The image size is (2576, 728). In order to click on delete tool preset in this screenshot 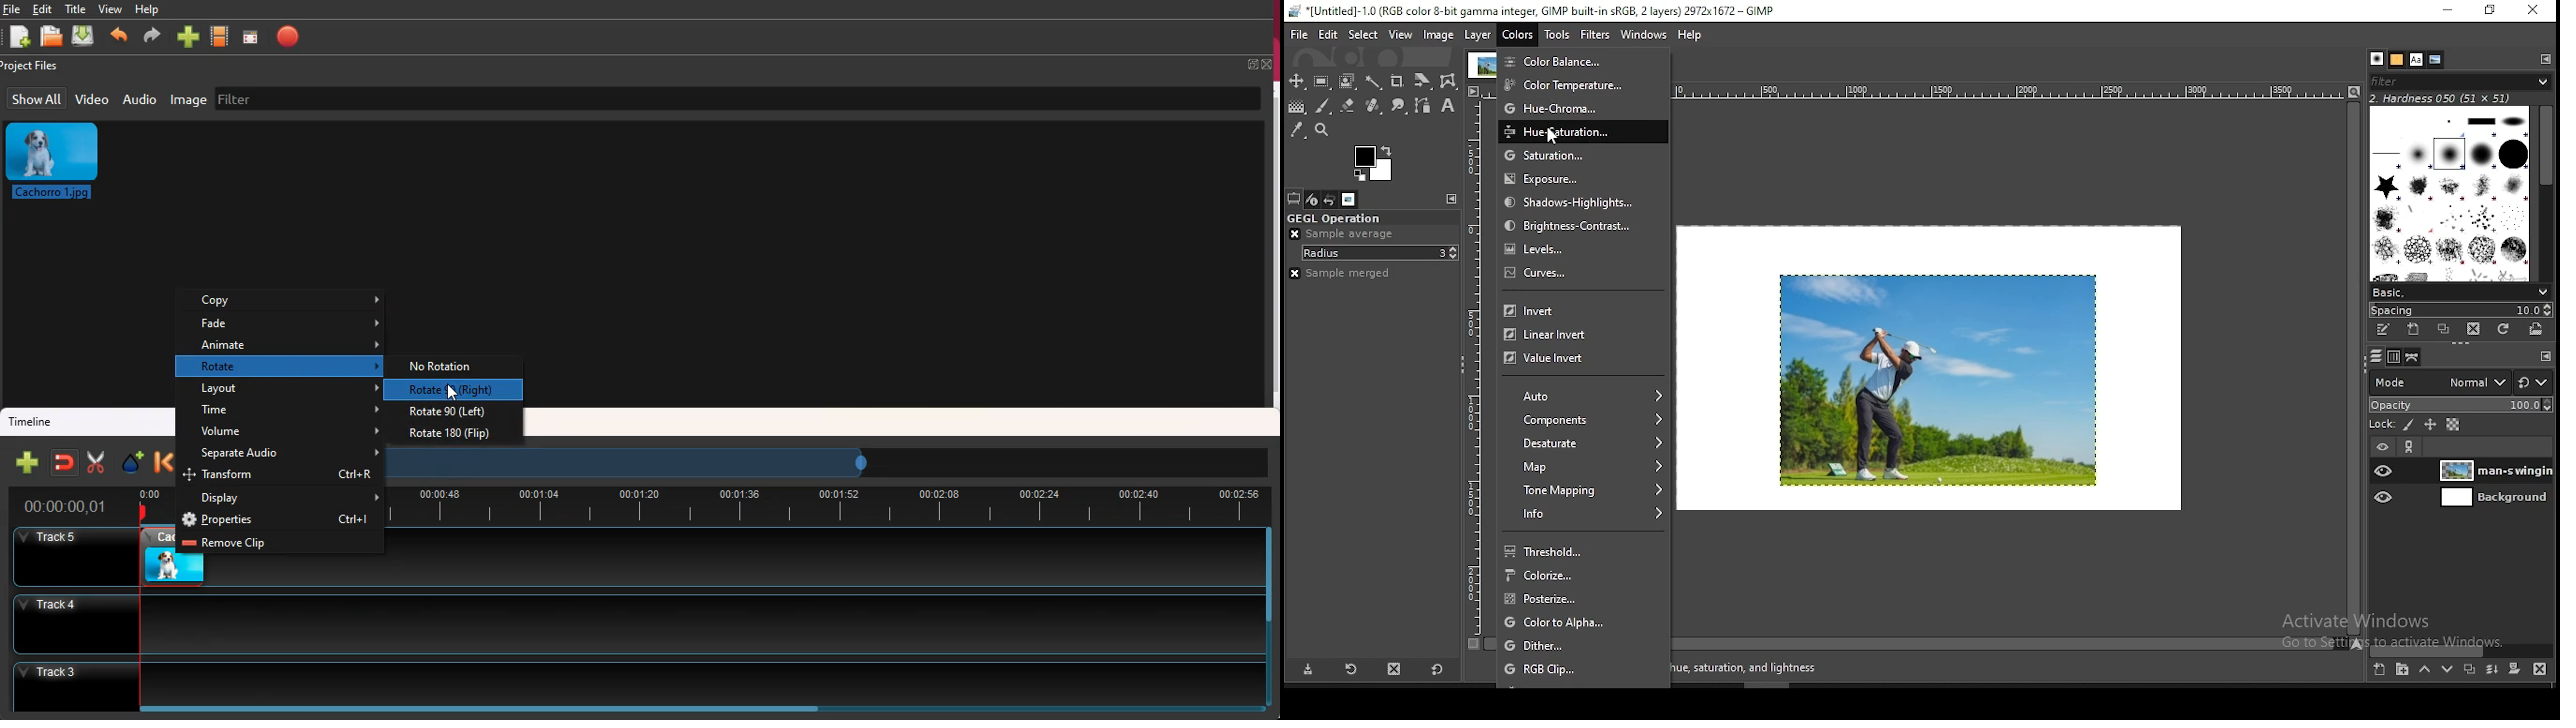, I will do `click(1393, 670)`.